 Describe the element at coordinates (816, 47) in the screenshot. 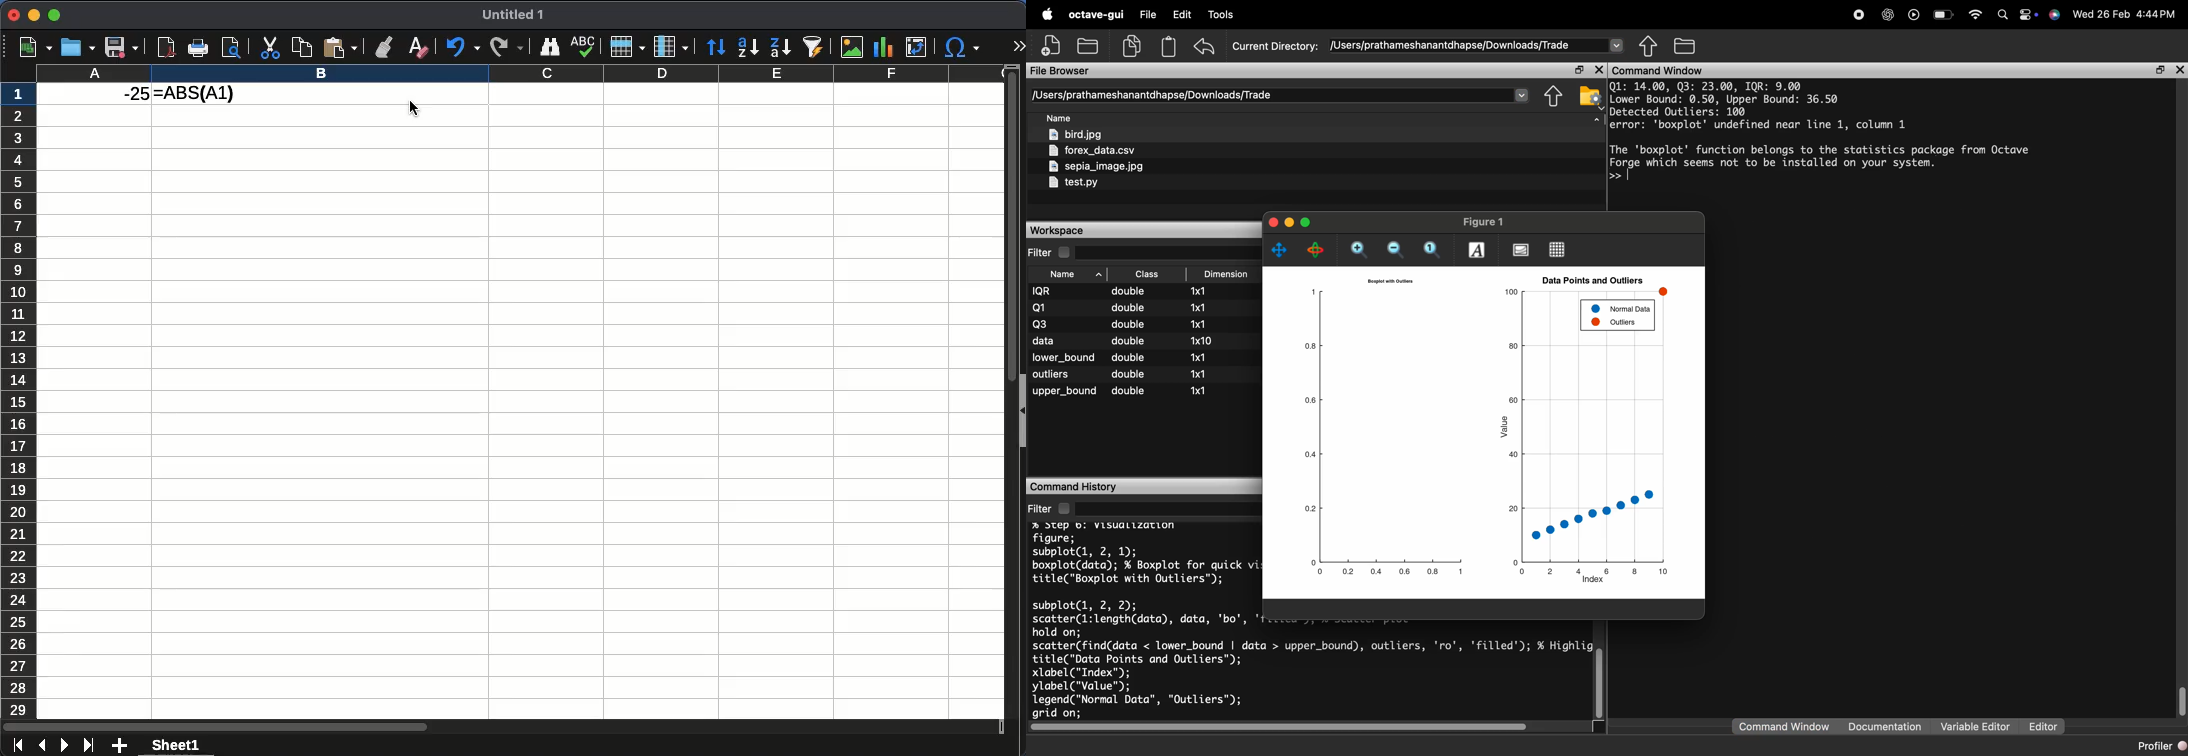

I see `autofilter` at that location.